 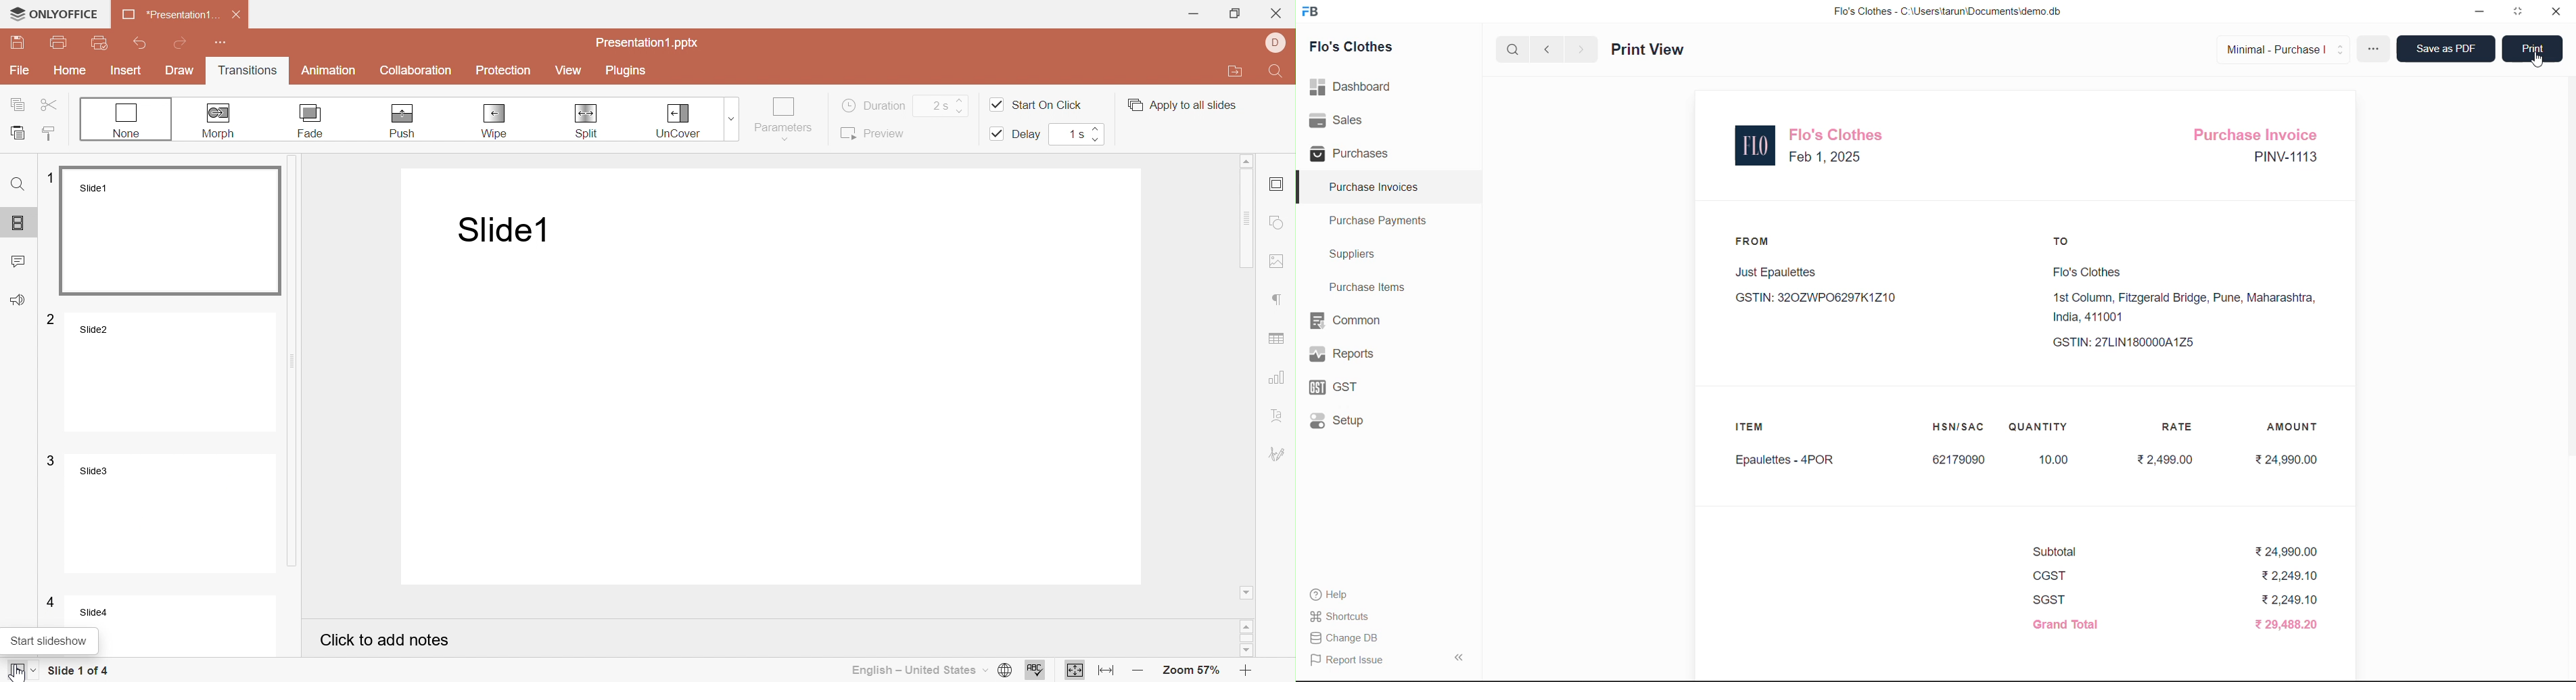 I want to click on Flo's Clothes, so click(x=1360, y=49).